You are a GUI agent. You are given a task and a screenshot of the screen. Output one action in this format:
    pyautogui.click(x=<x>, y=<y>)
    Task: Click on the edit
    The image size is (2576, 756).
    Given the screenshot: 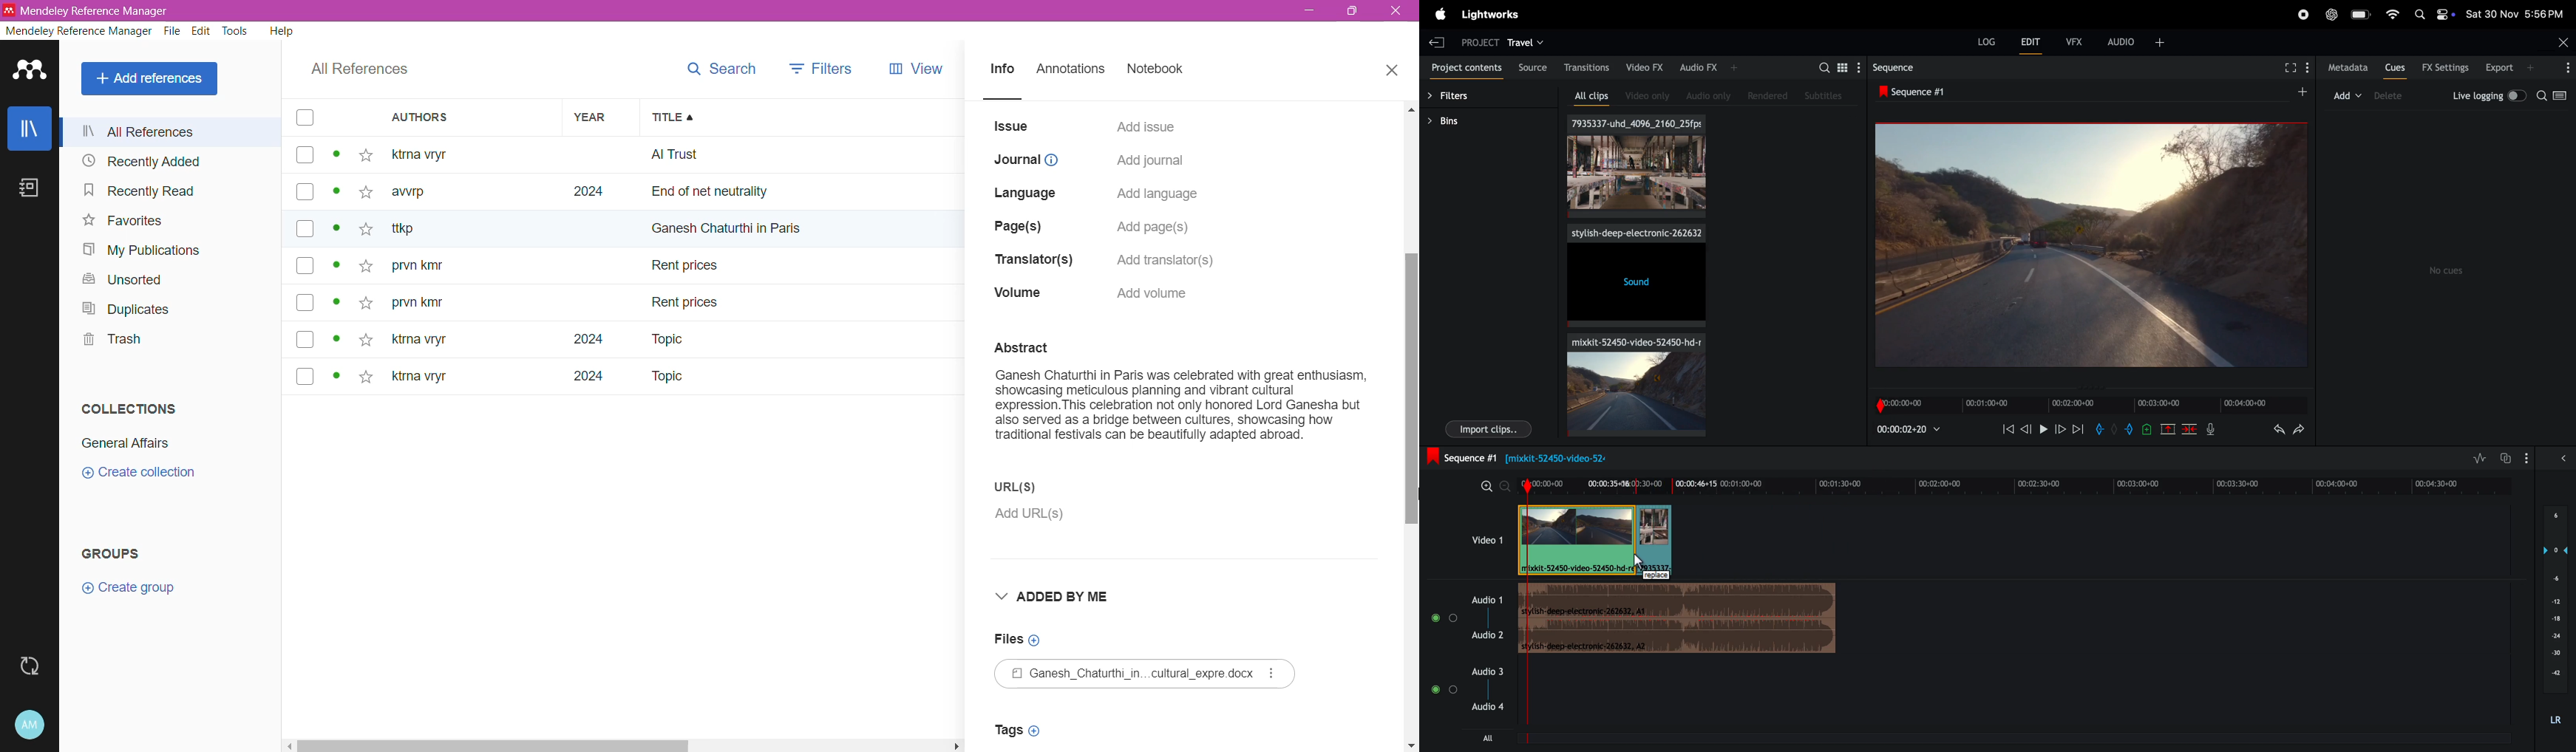 What is the action you would take?
    pyautogui.click(x=2027, y=42)
    